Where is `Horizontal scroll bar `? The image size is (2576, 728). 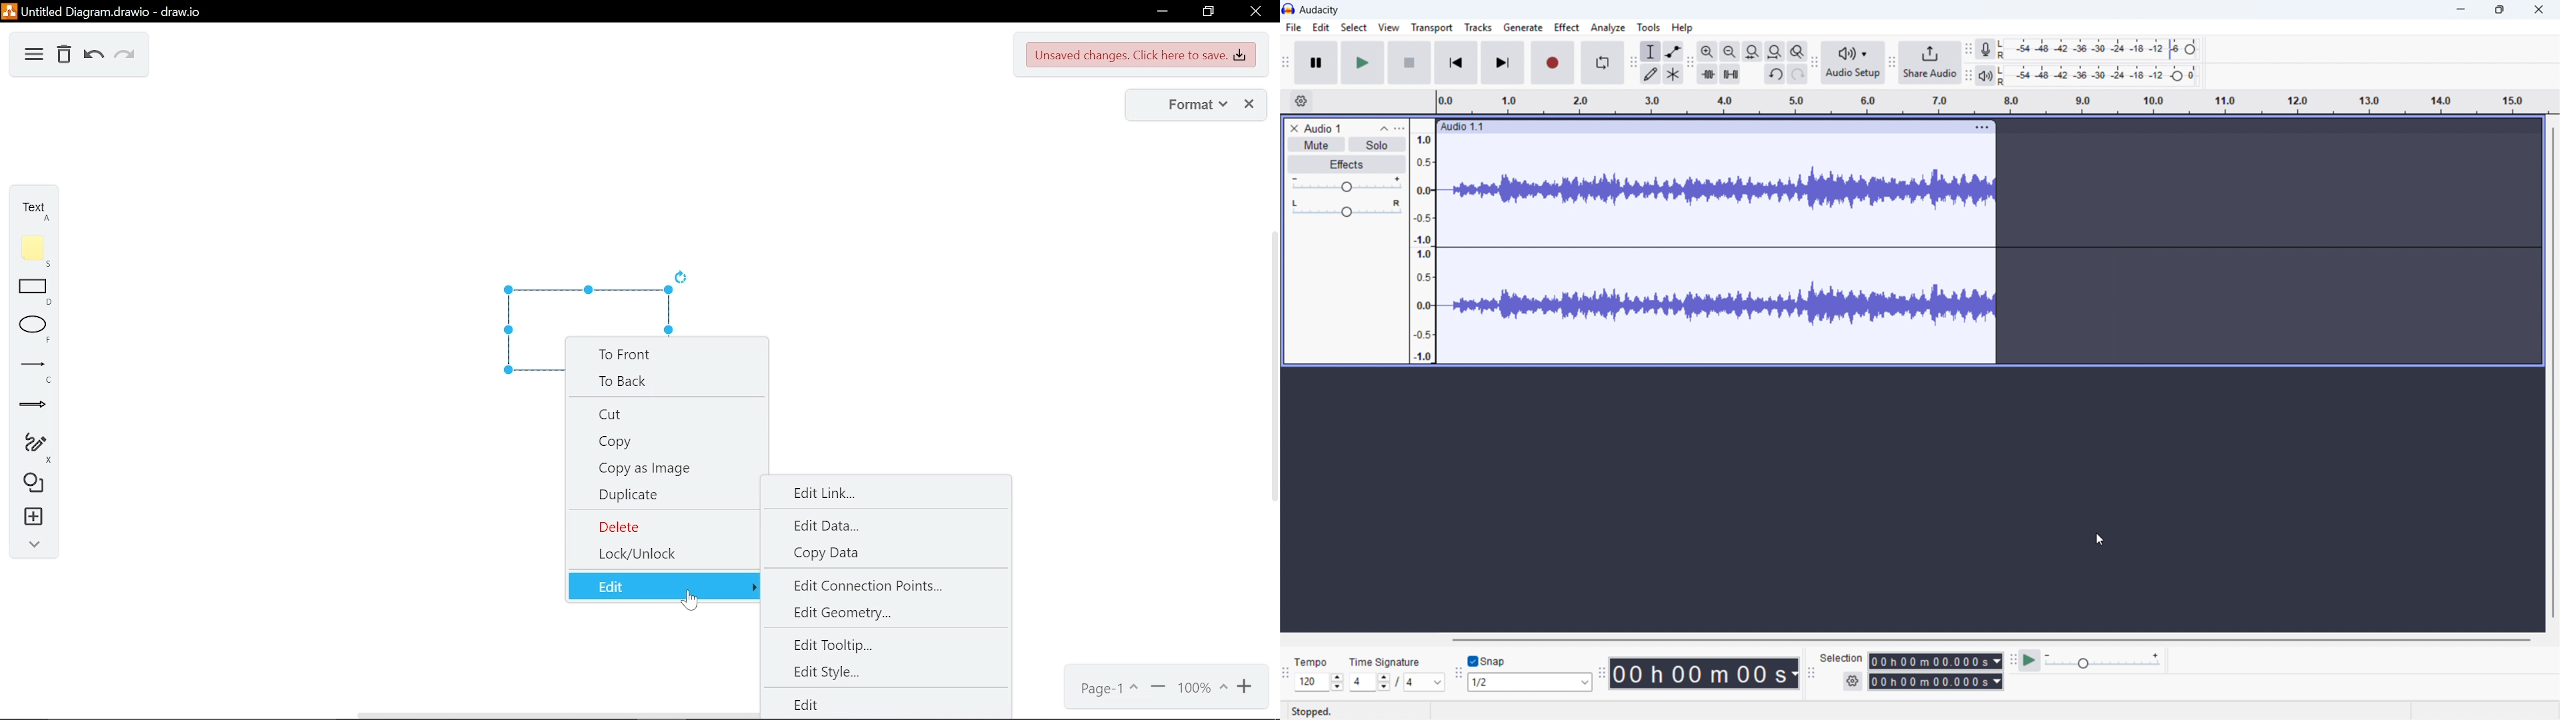 Horizontal scroll bar  is located at coordinates (1989, 640).